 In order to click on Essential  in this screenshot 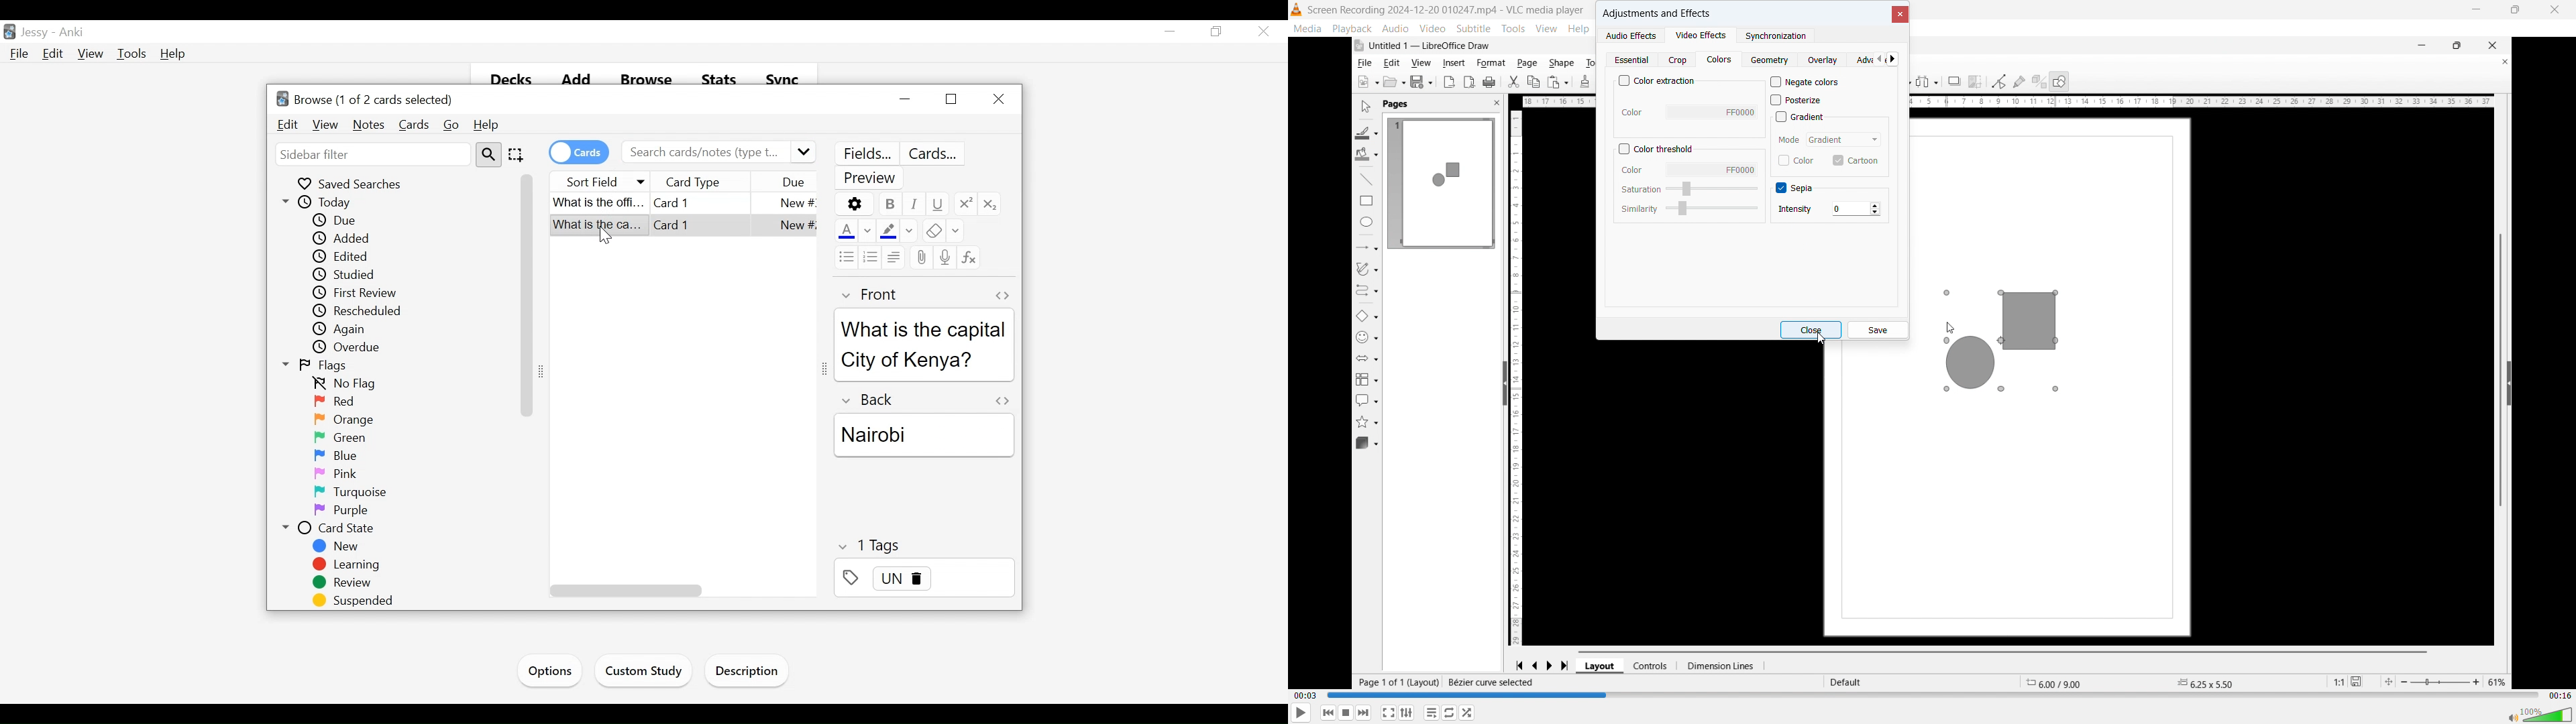, I will do `click(1633, 60)`.